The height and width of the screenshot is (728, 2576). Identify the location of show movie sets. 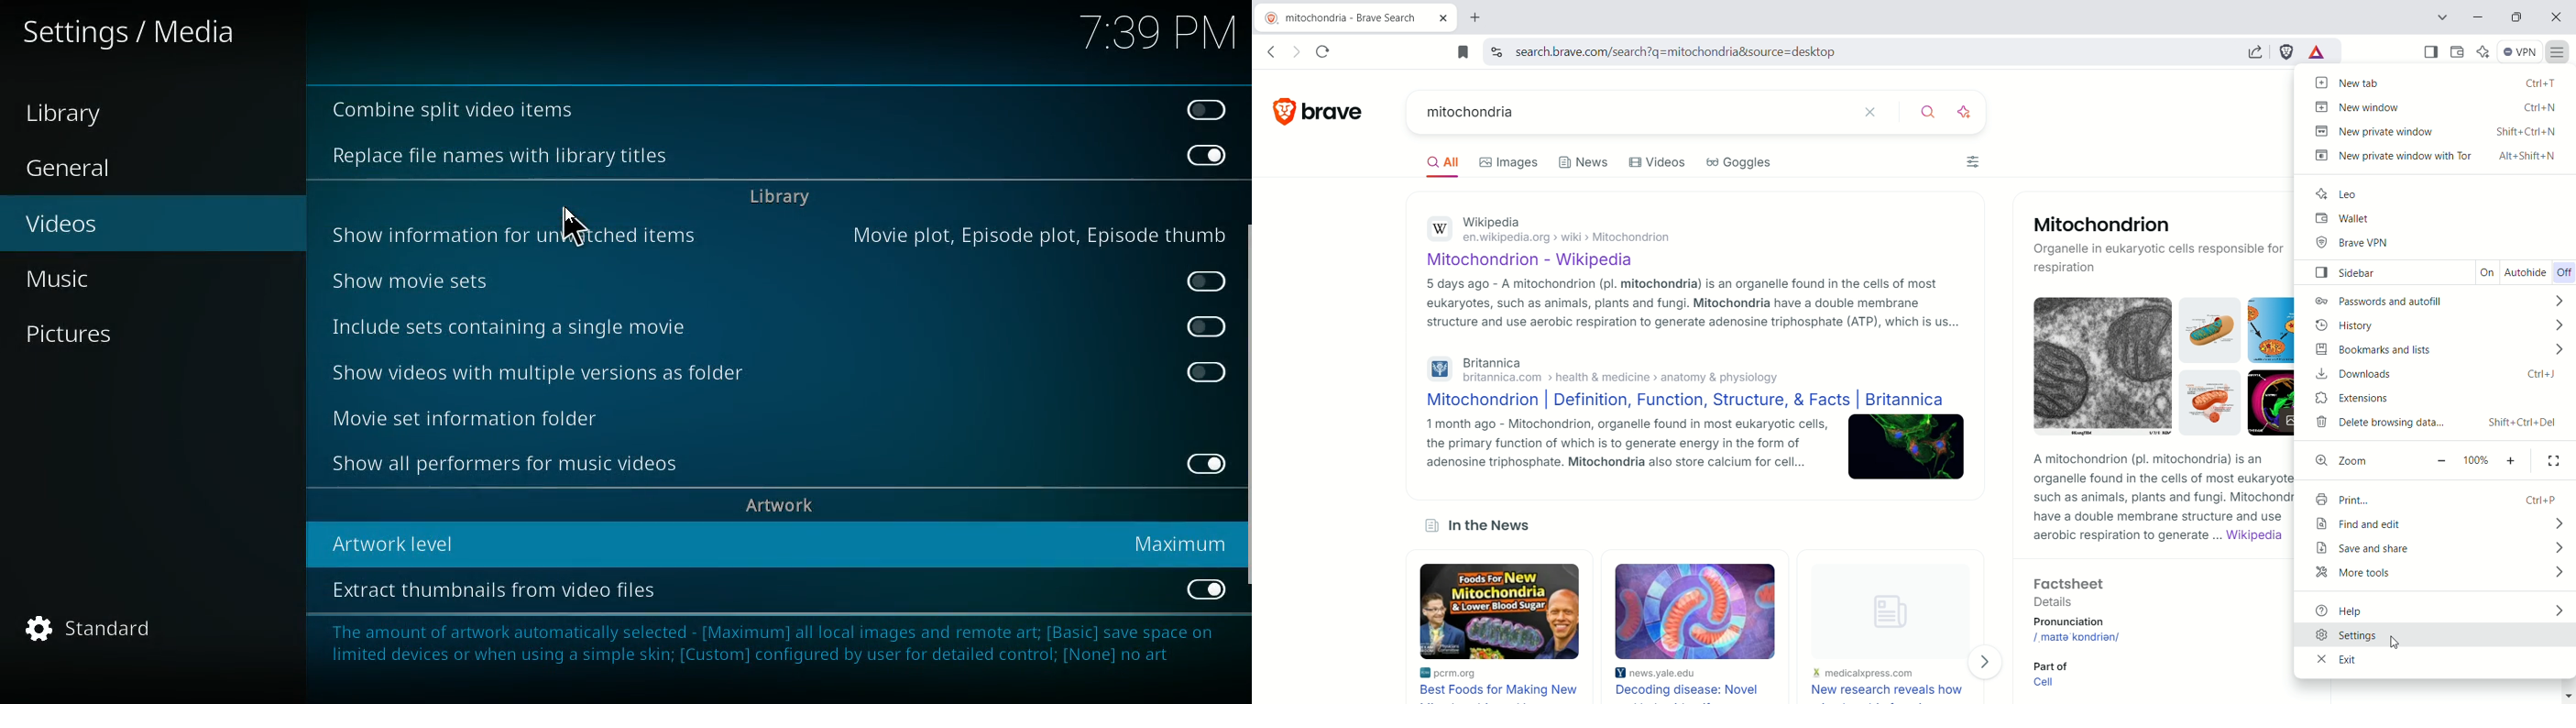
(460, 278).